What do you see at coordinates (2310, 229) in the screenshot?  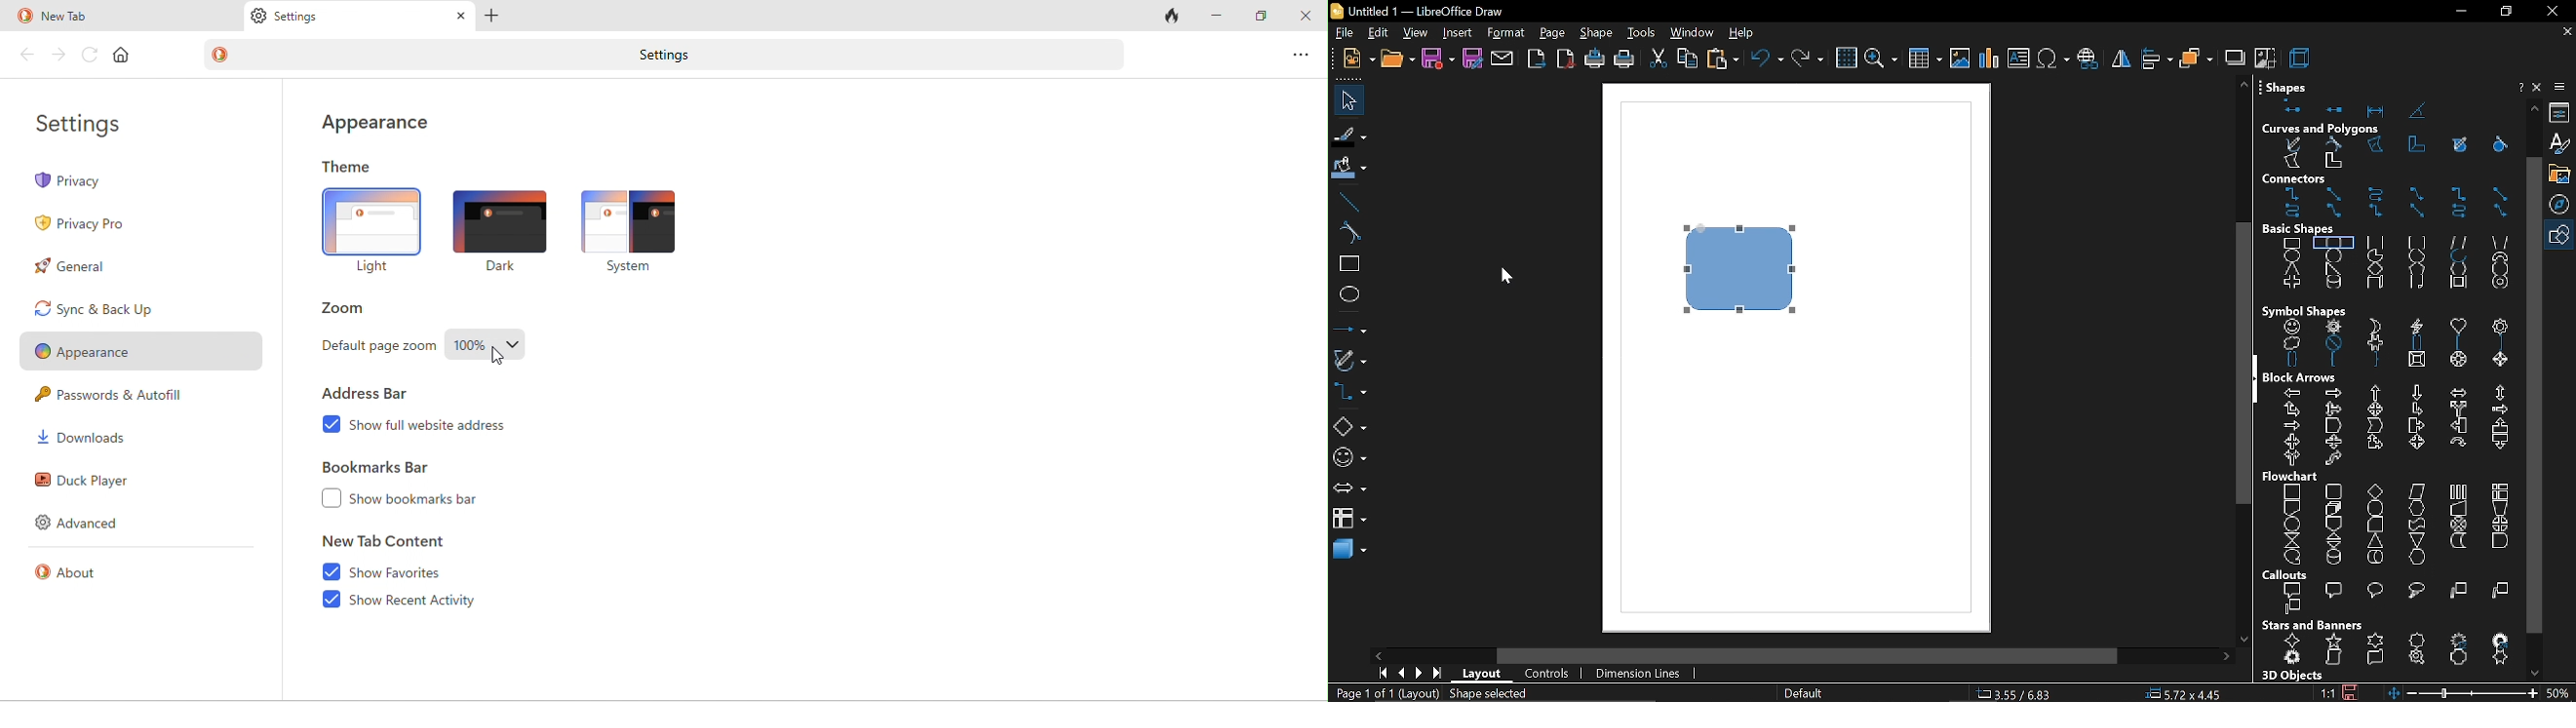 I see `basic shapes` at bounding box center [2310, 229].